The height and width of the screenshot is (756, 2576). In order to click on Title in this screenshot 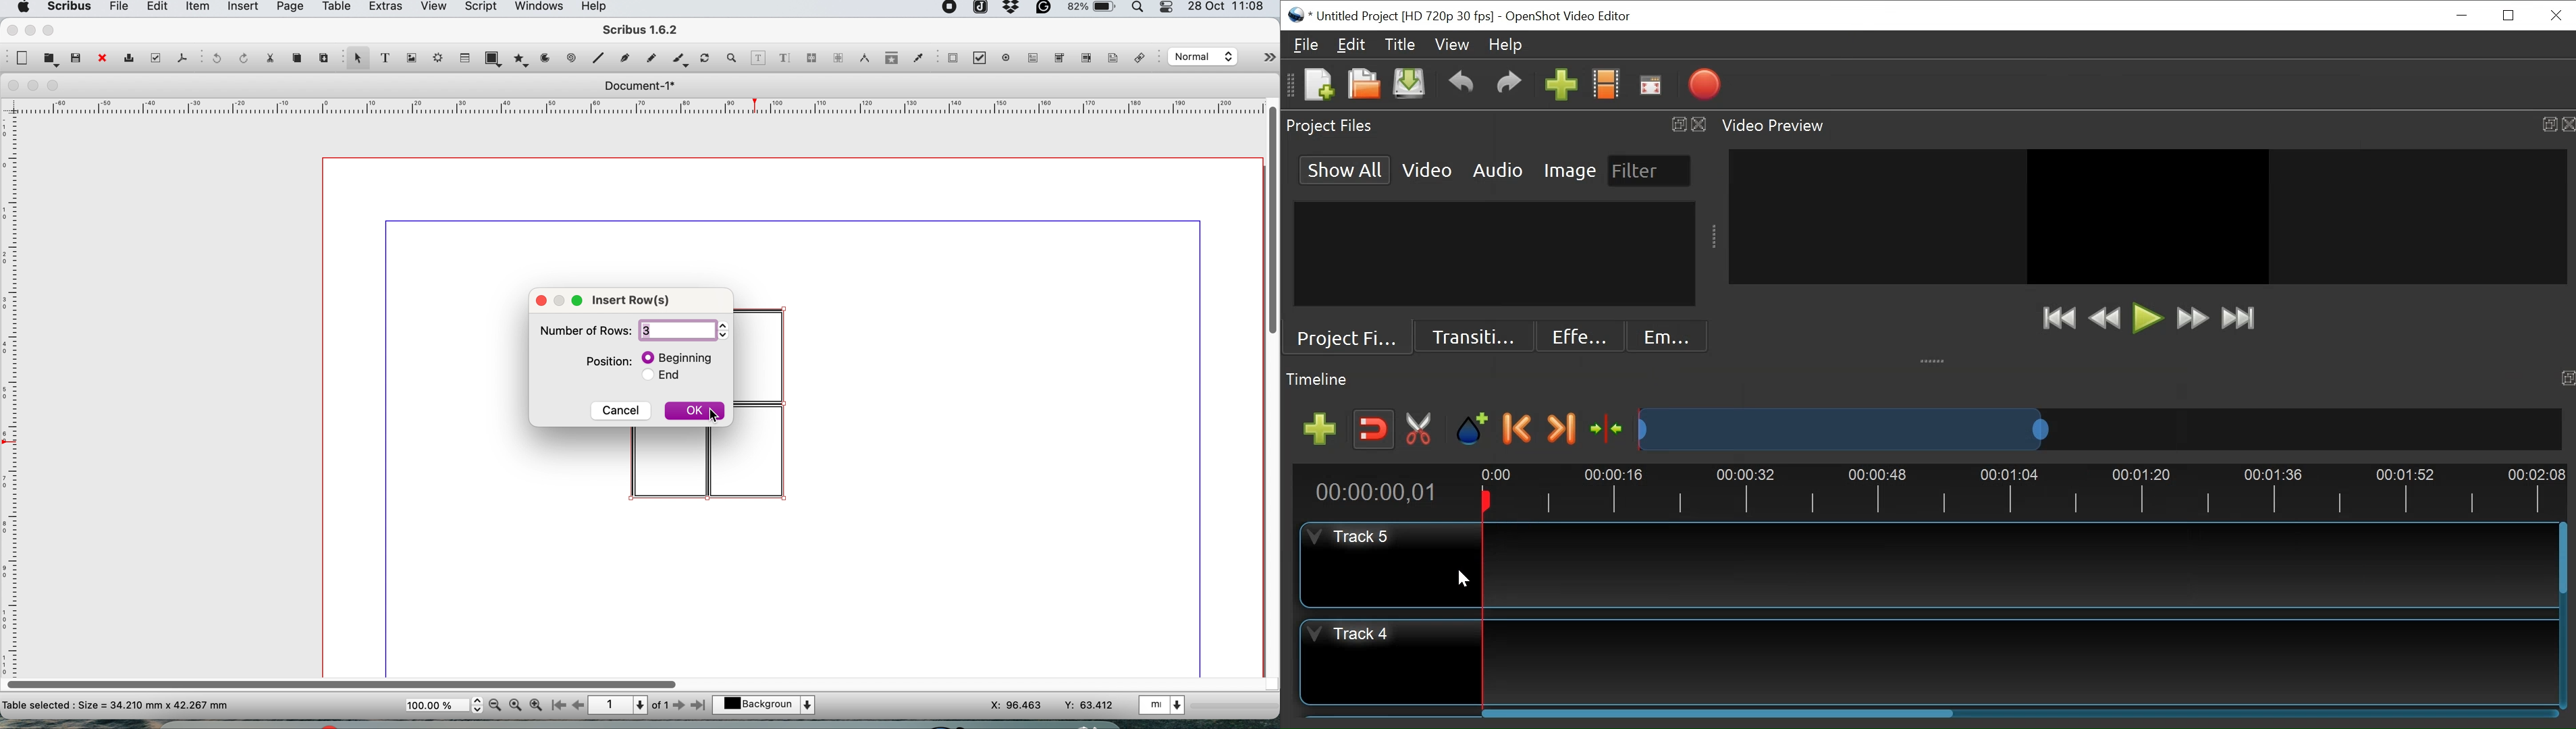, I will do `click(1399, 45)`.